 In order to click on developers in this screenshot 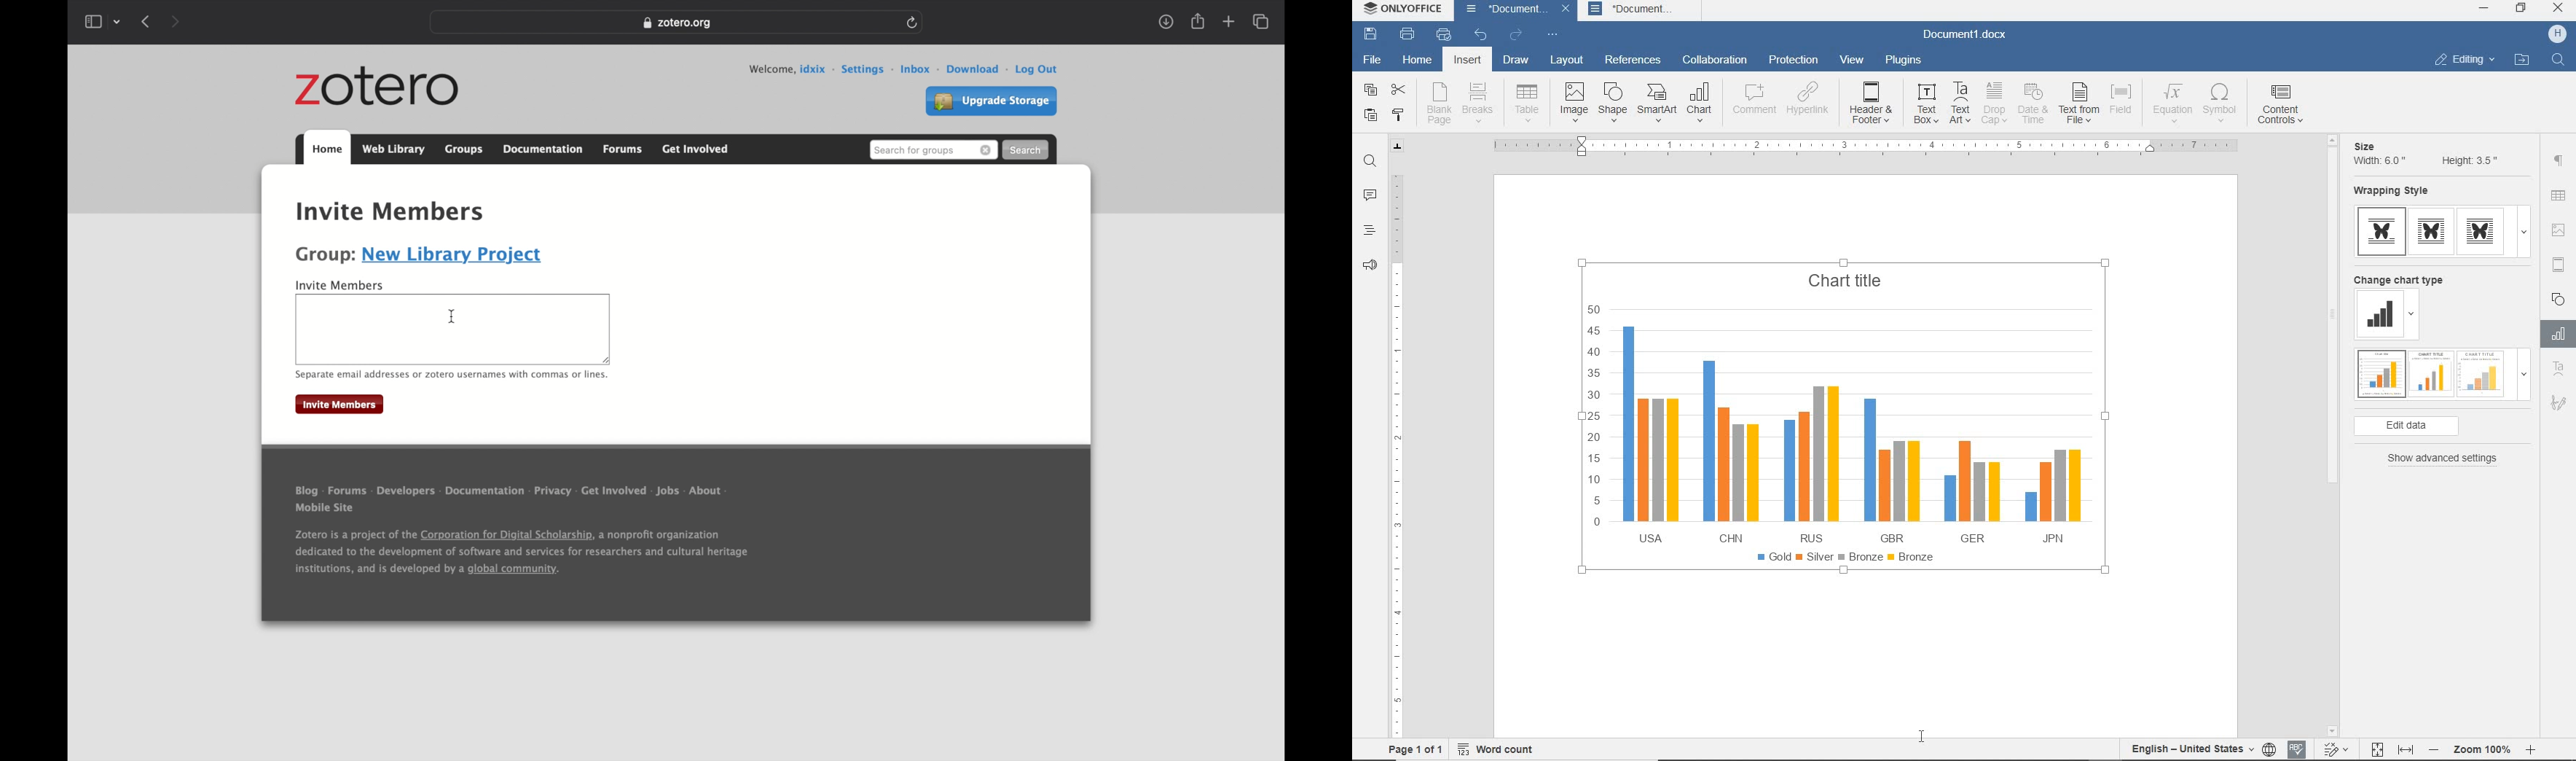, I will do `click(408, 489)`.